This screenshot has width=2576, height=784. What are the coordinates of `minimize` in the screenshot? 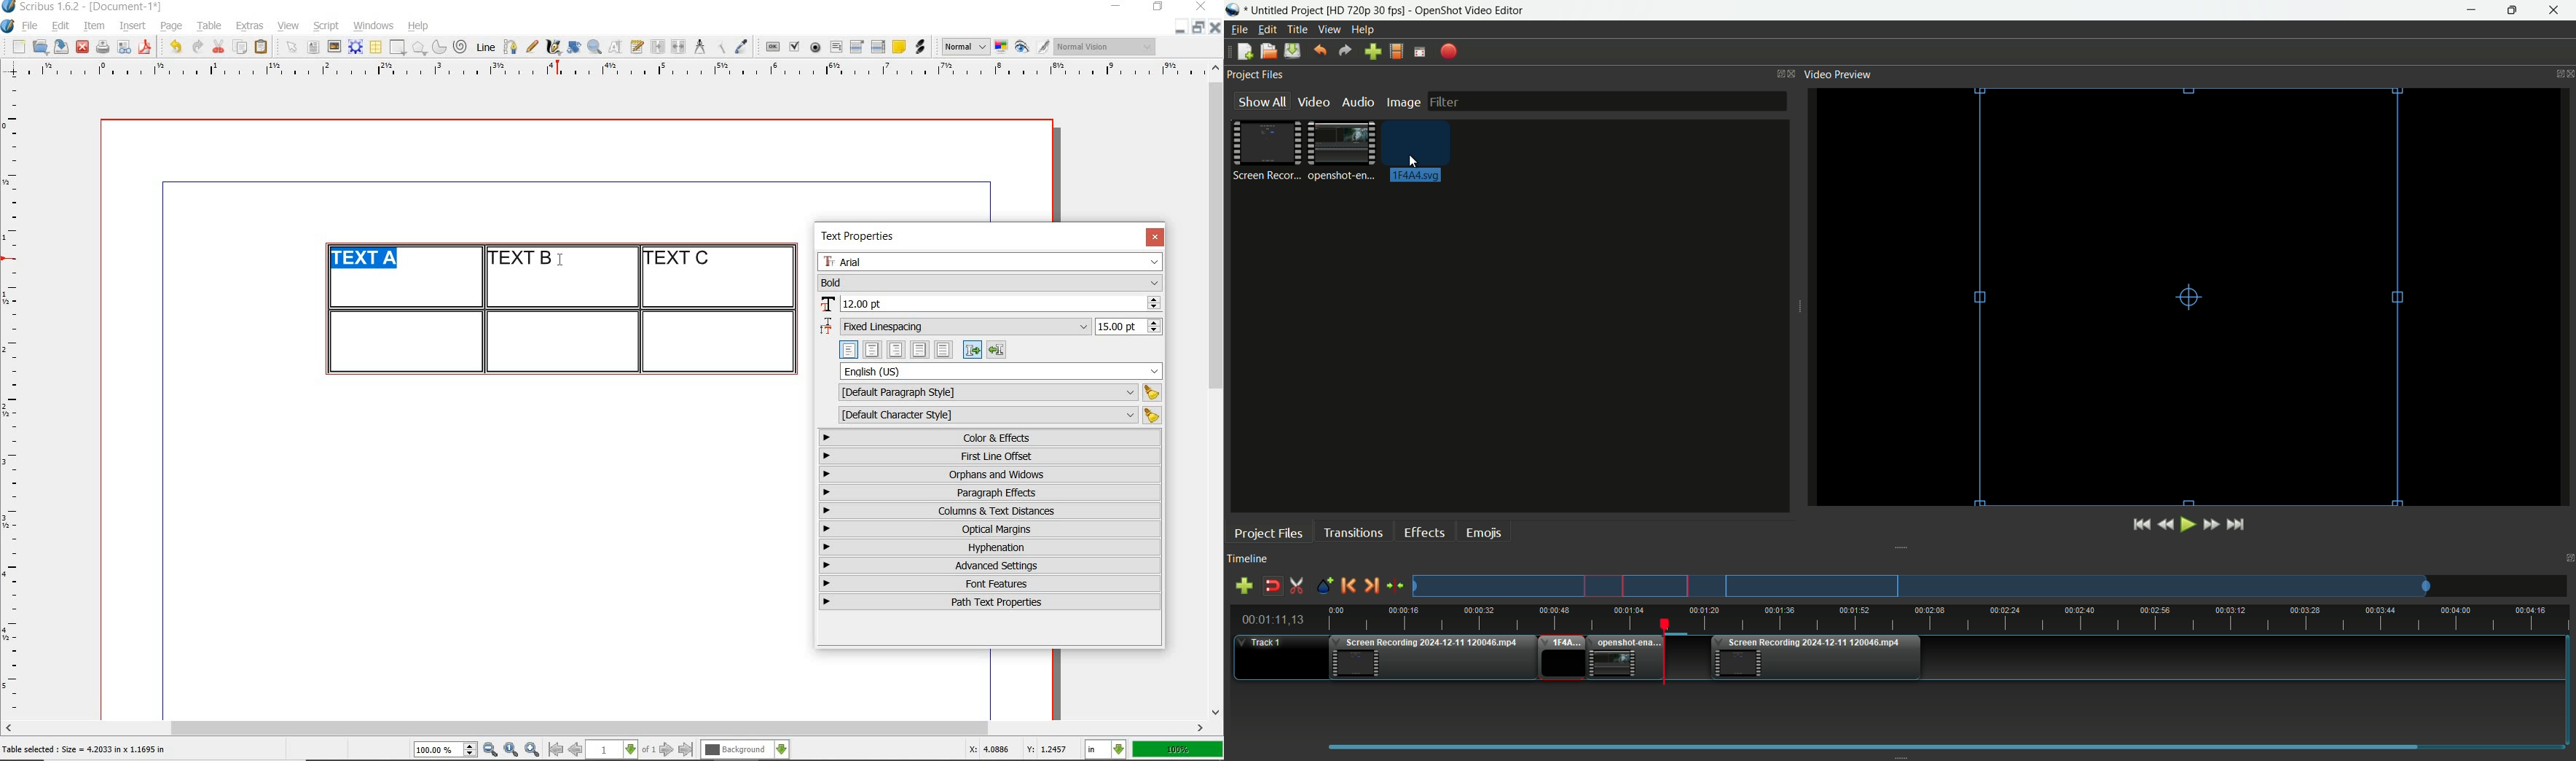 It's located at (1181, 26).